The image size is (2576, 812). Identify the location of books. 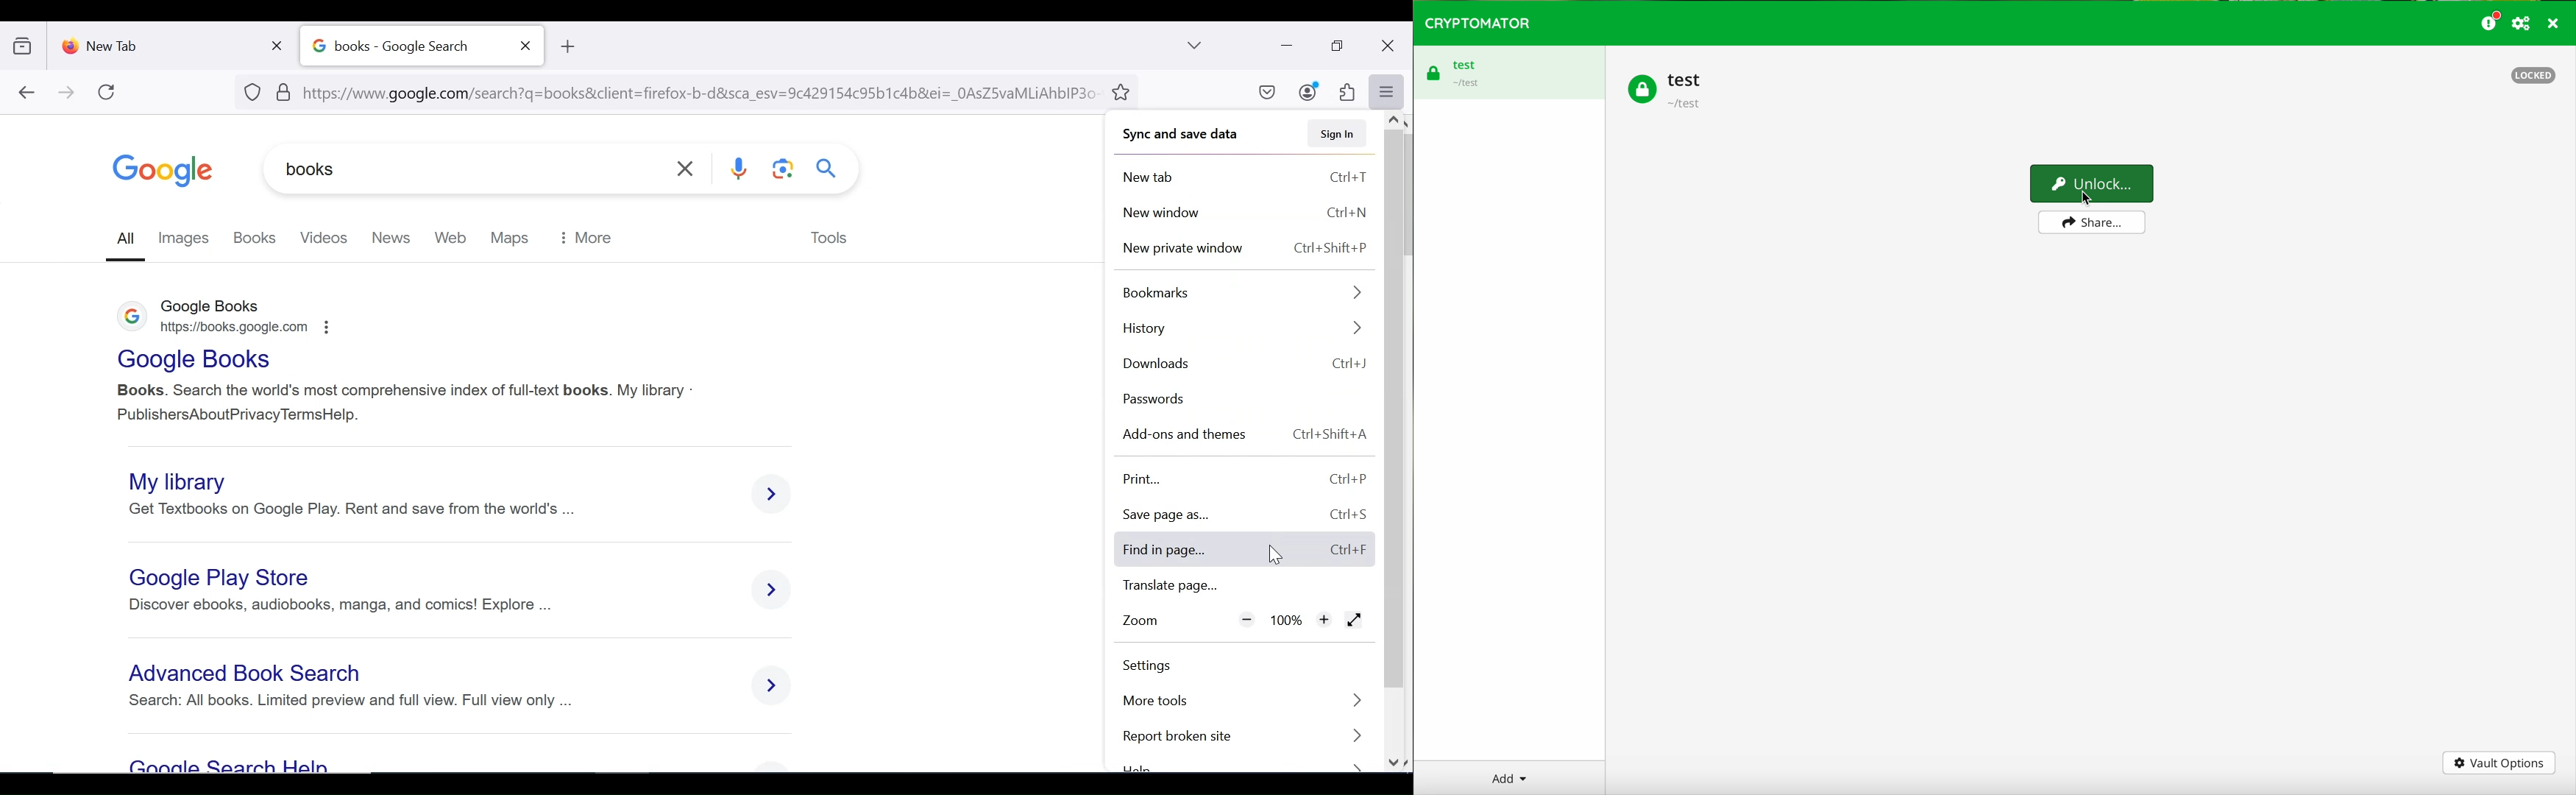
(391, 170).